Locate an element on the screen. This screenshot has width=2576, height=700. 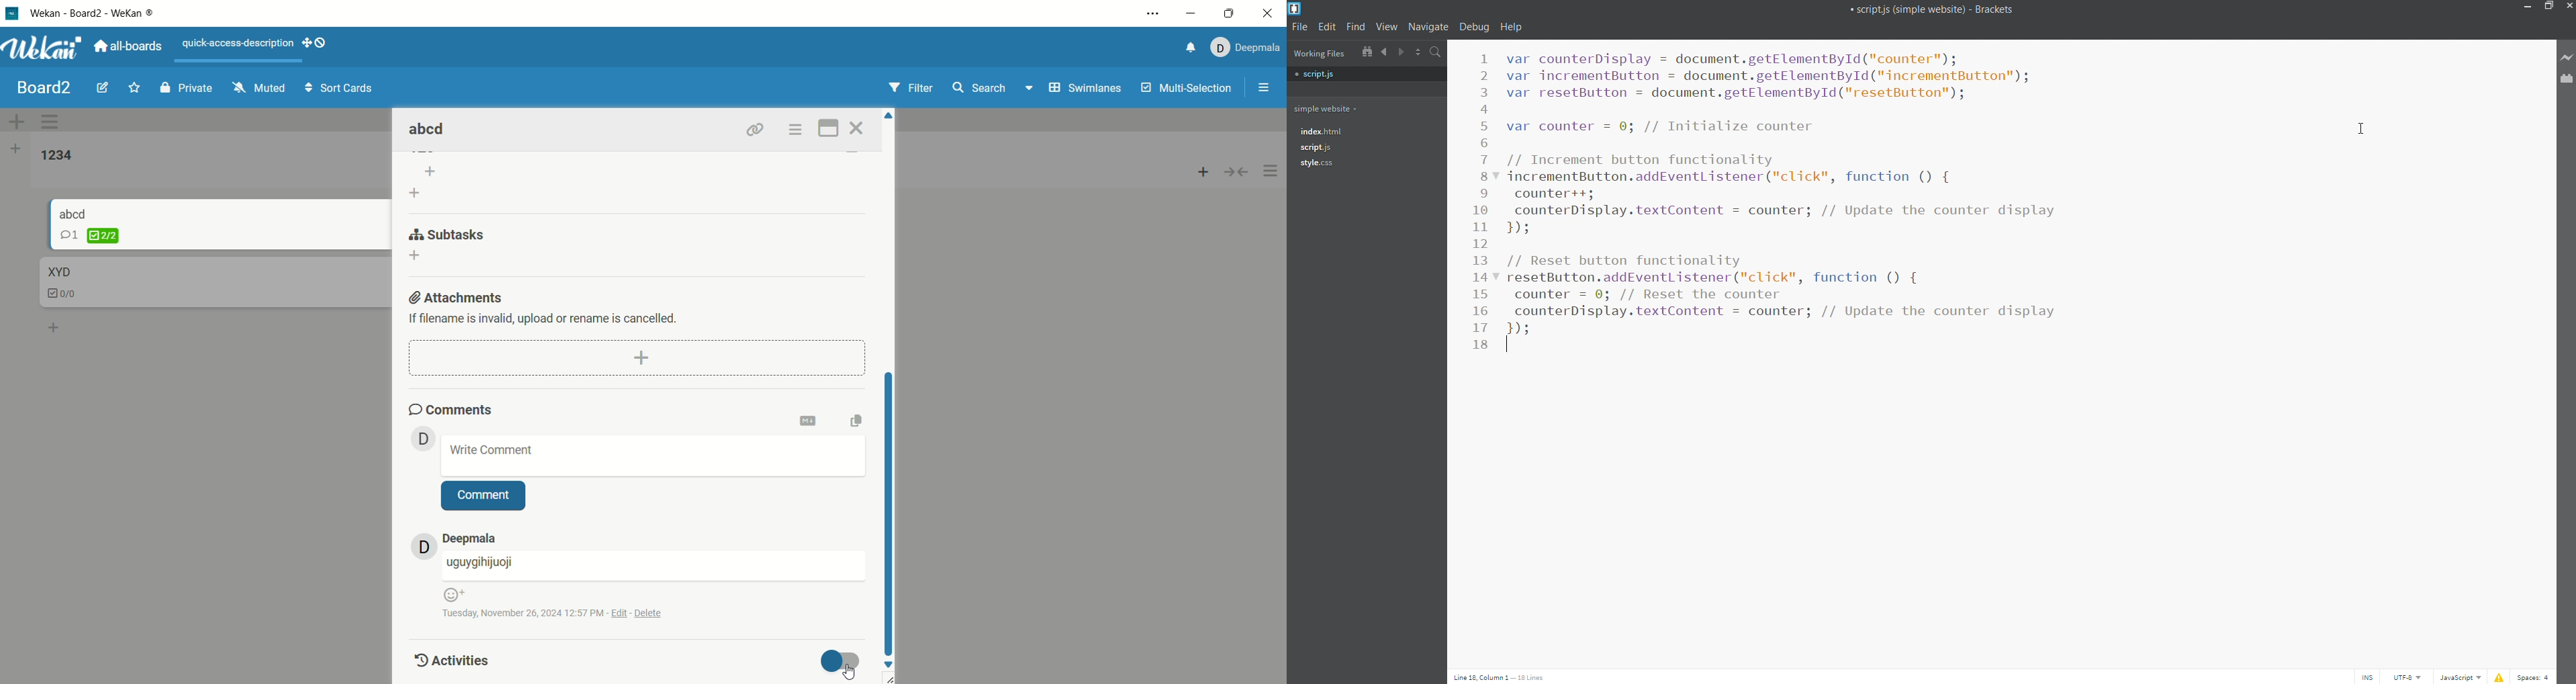
add is located at coordinates (637, 357).